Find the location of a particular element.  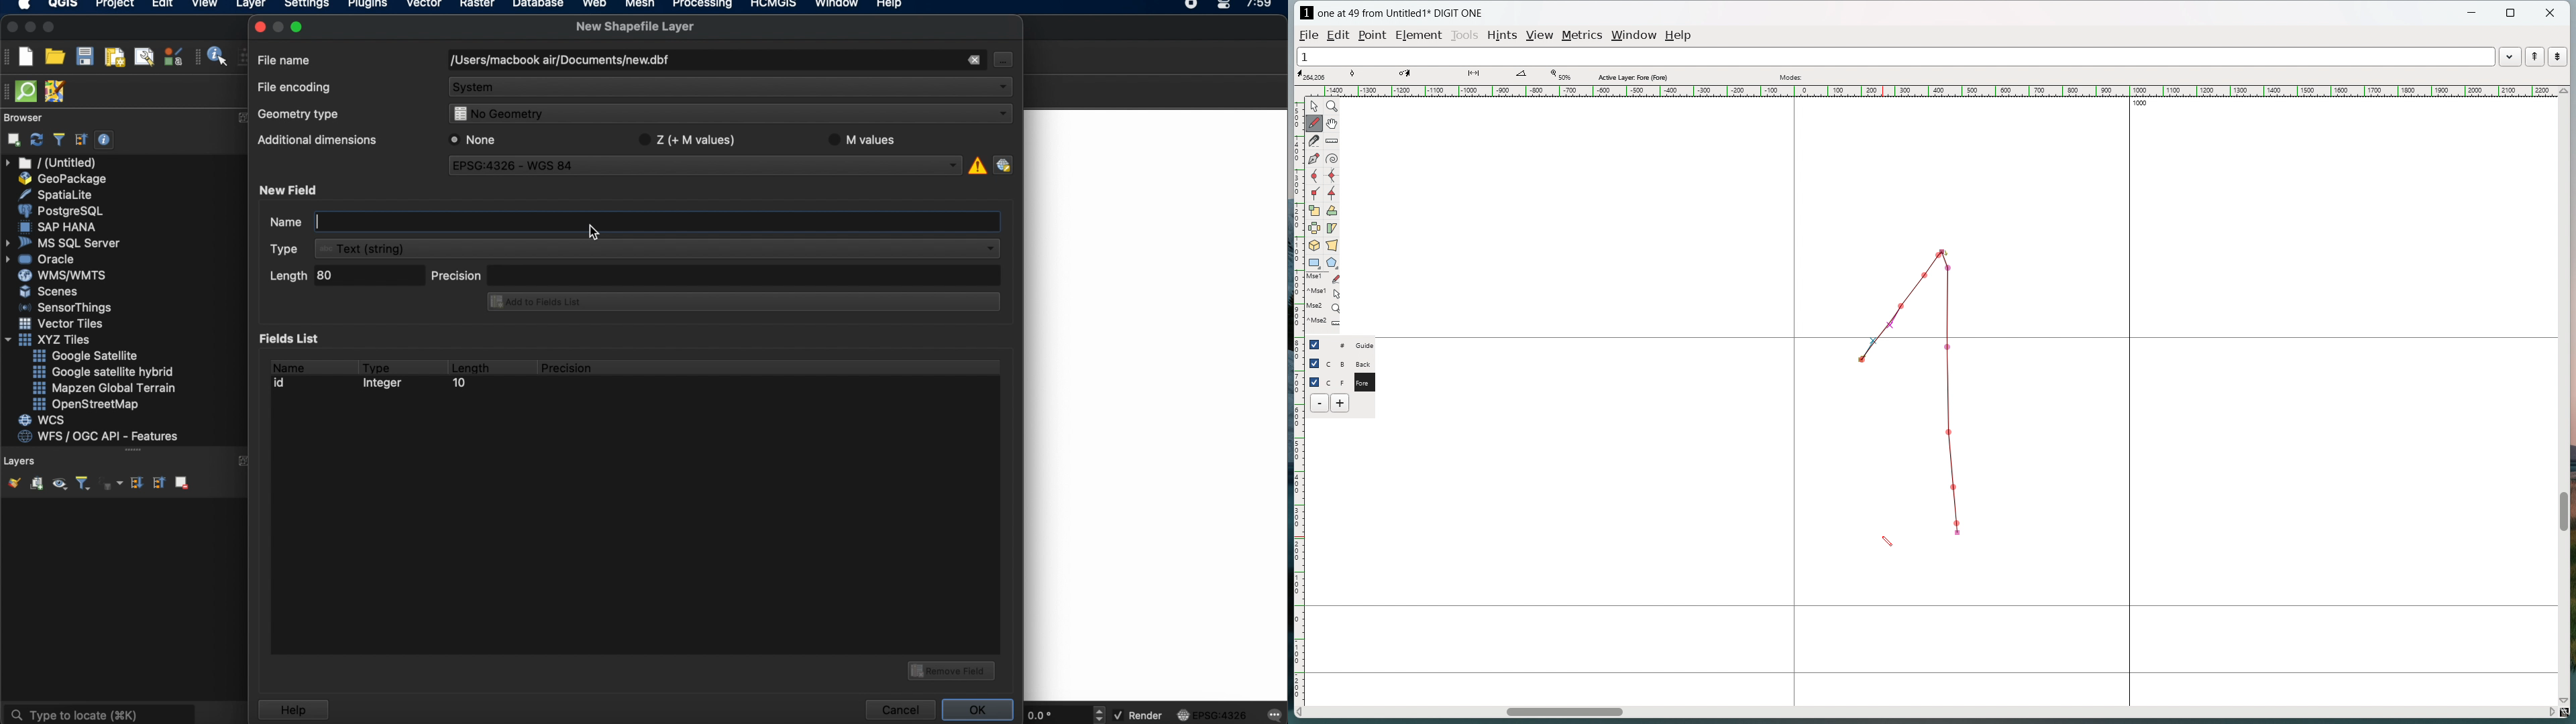

close is located at coordinates (259, 27).